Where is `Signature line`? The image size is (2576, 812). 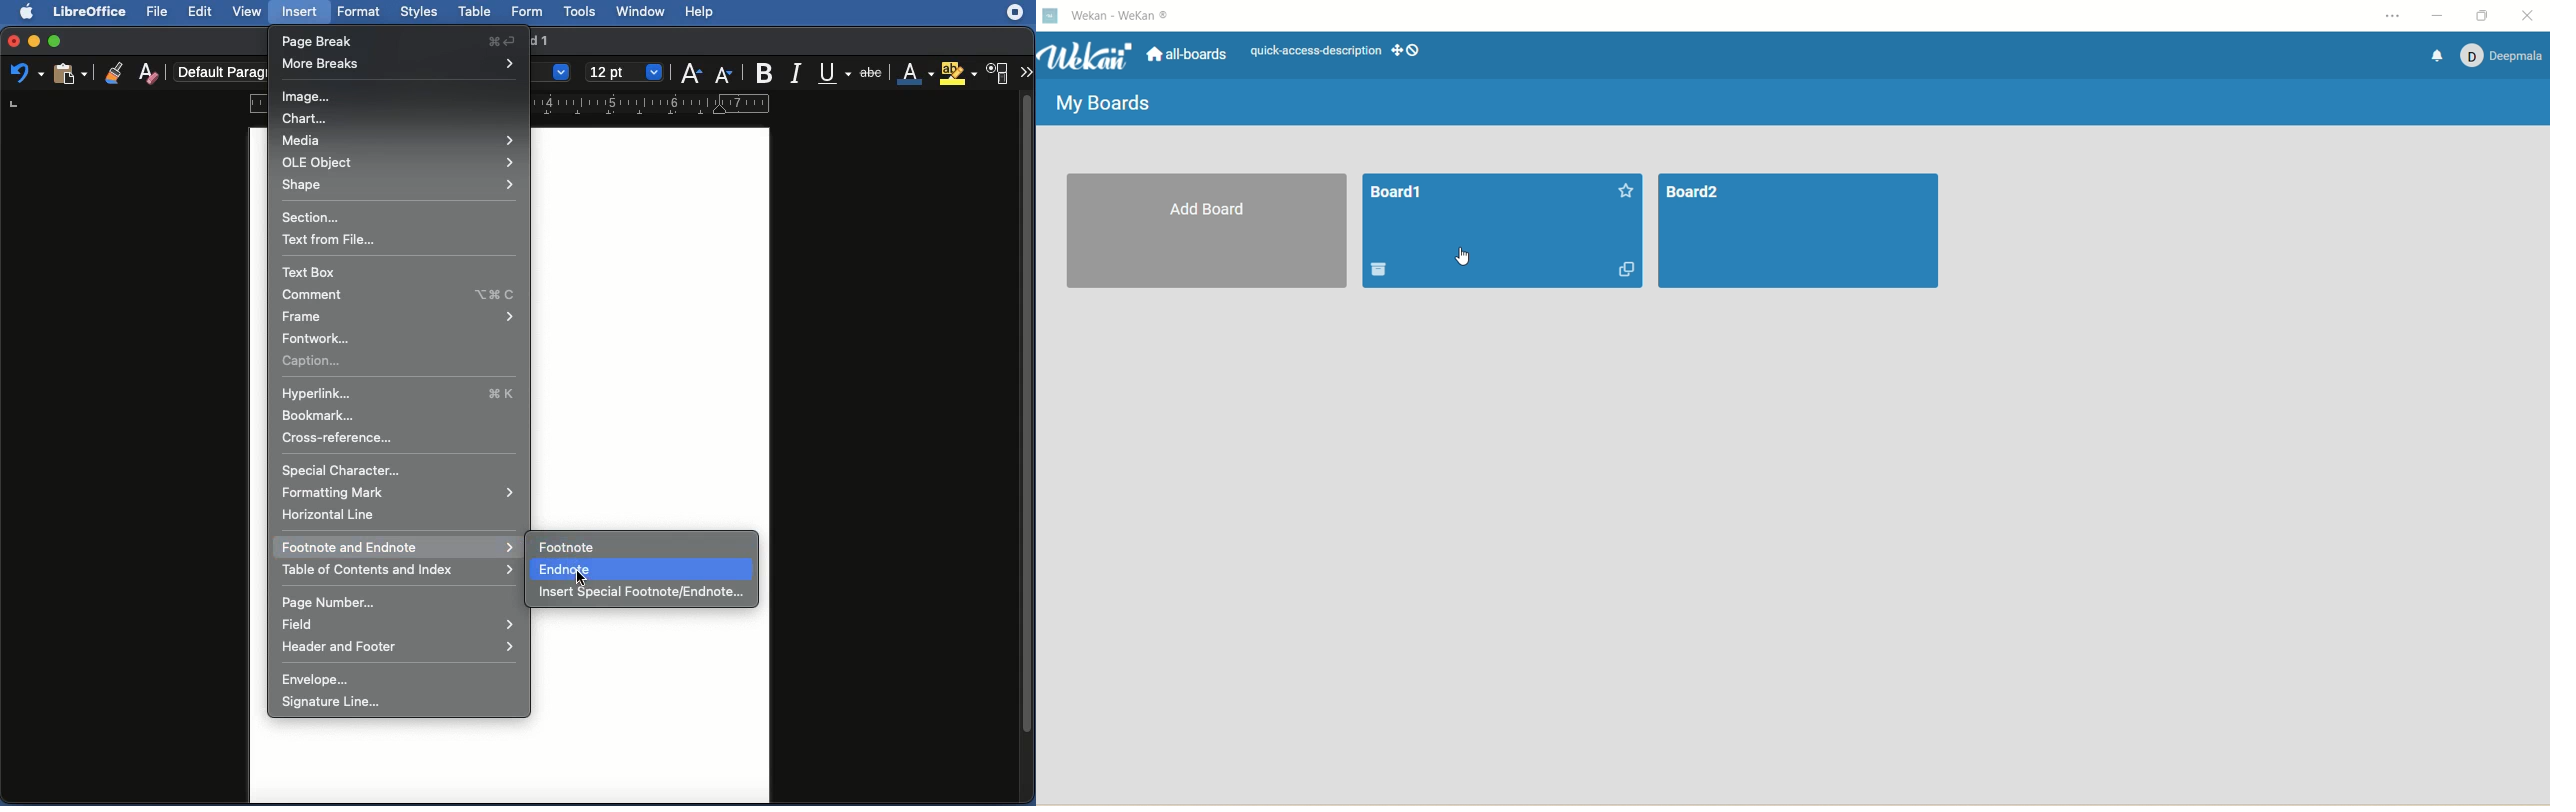
Signature line is located at coordinates (341, 701).